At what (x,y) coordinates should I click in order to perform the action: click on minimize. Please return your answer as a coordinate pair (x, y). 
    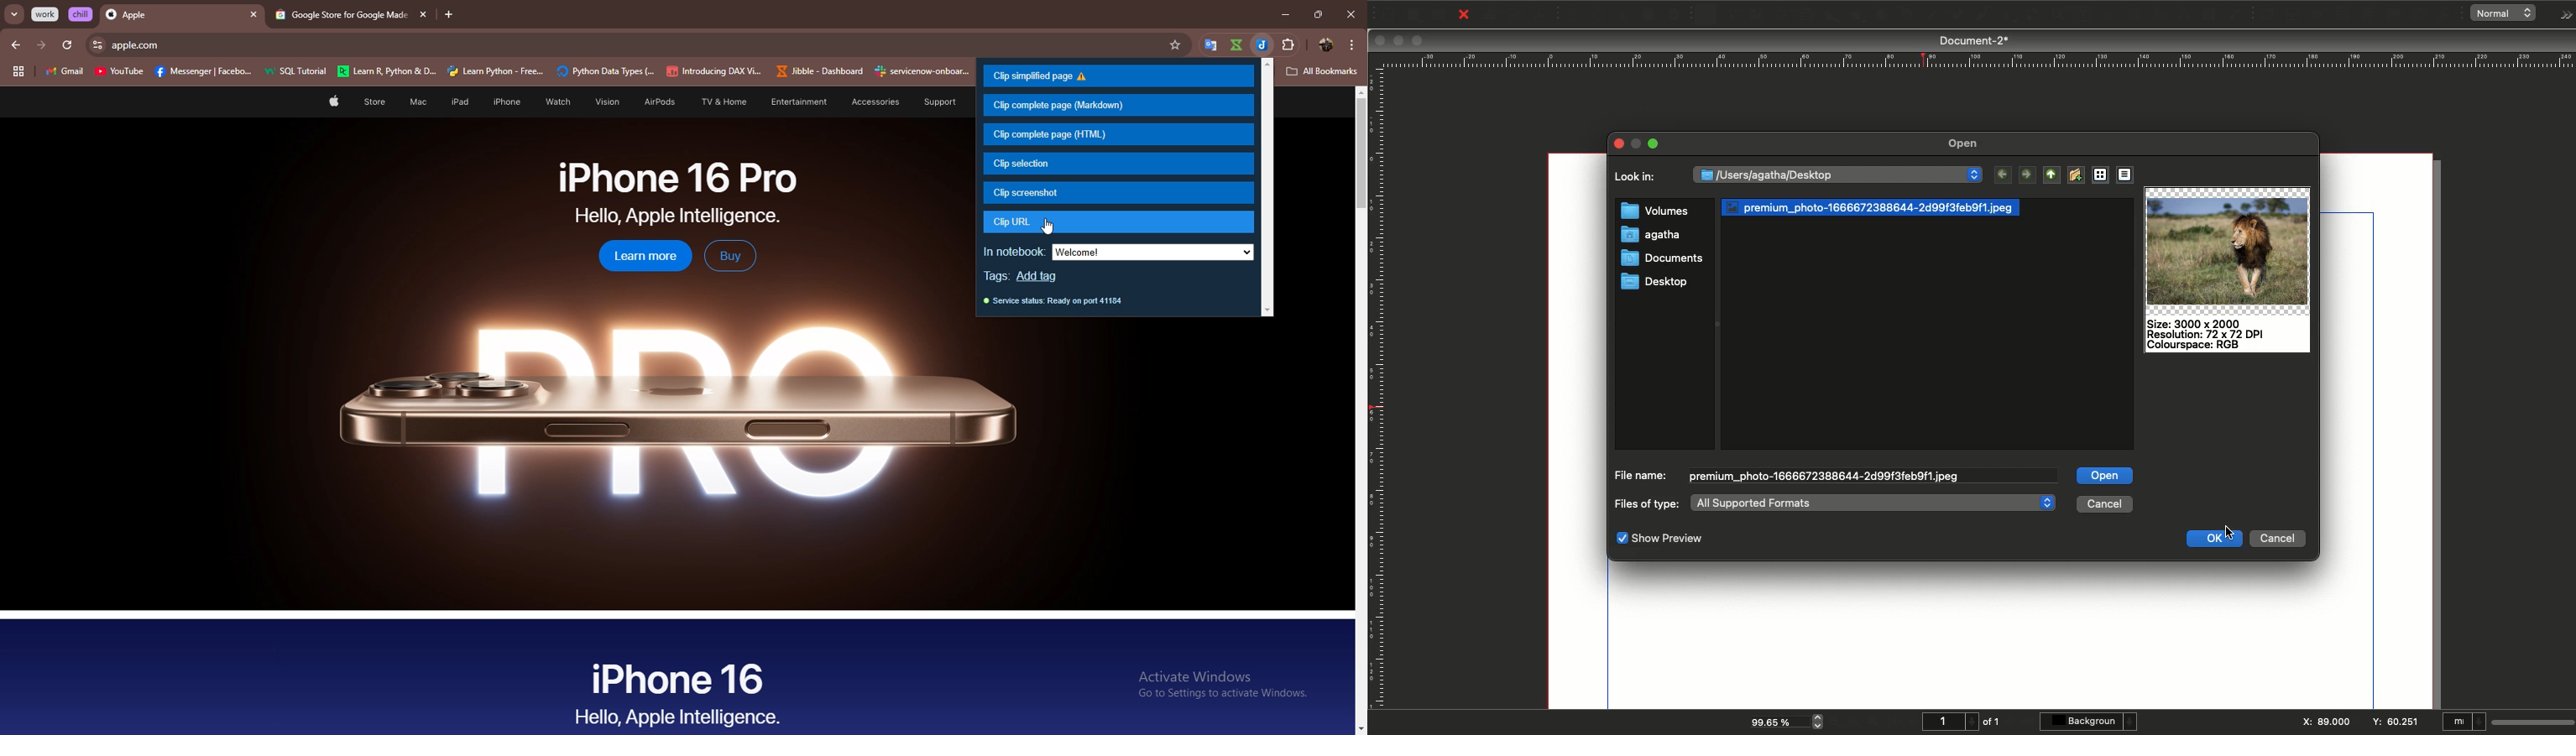
    Looking at the image, I should click on (1282, 15).